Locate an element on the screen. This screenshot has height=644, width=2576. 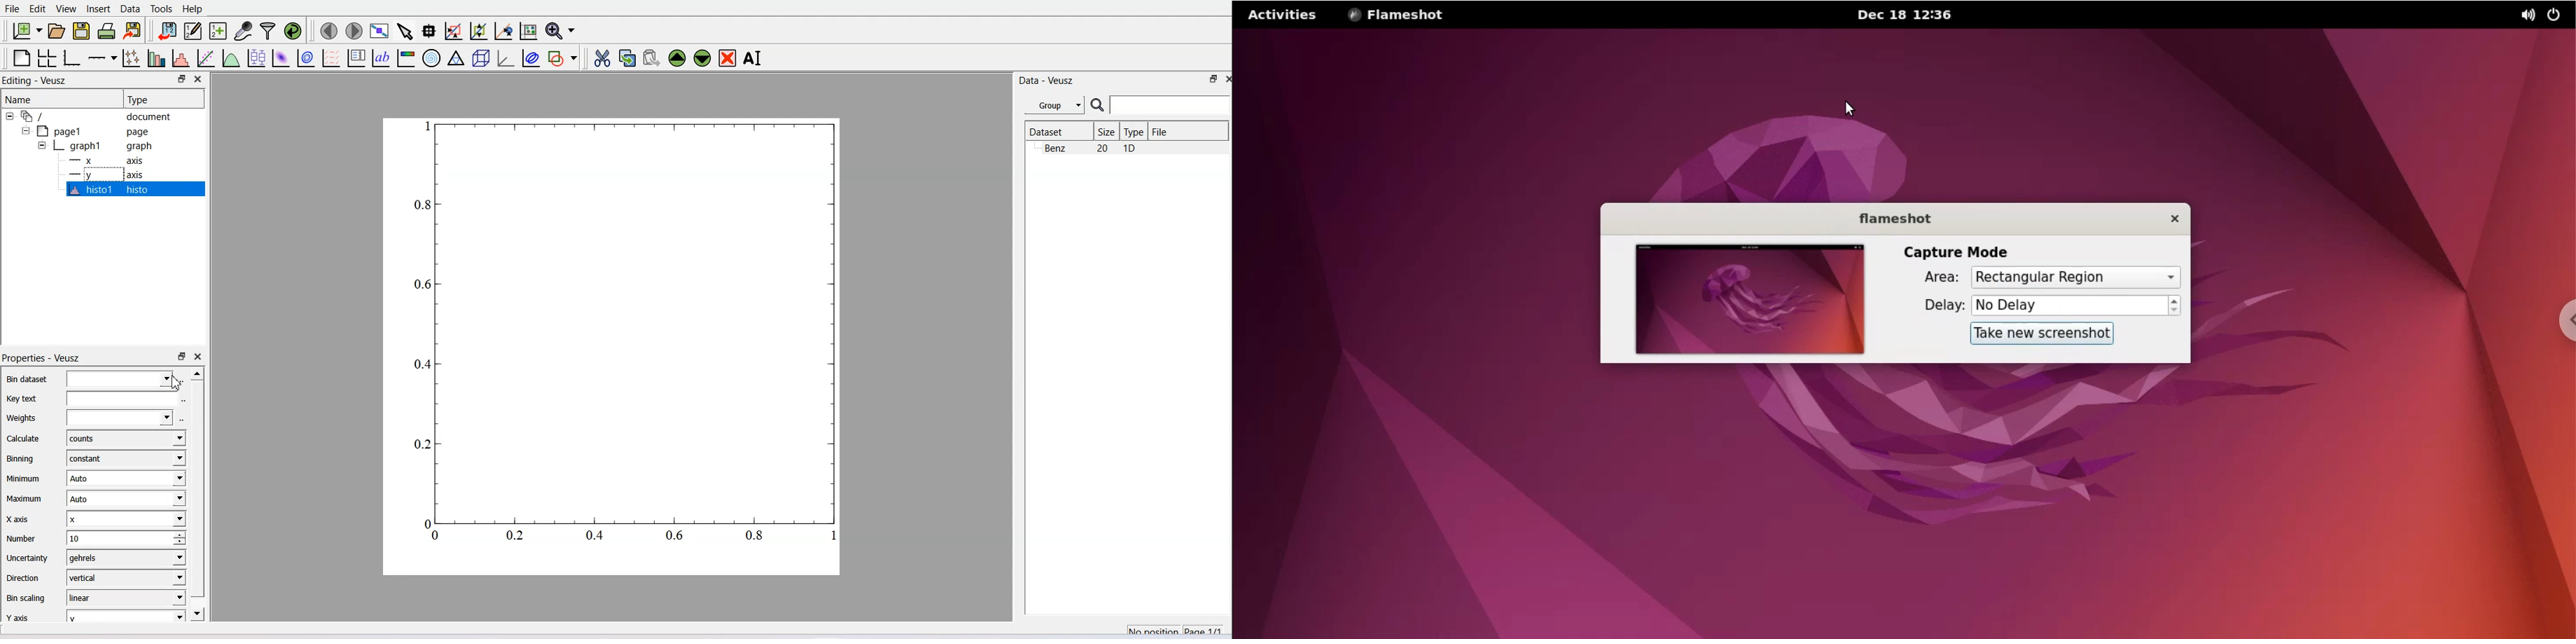
Draw rectangle to zoom graph axes is located at coordinates (454, 31).